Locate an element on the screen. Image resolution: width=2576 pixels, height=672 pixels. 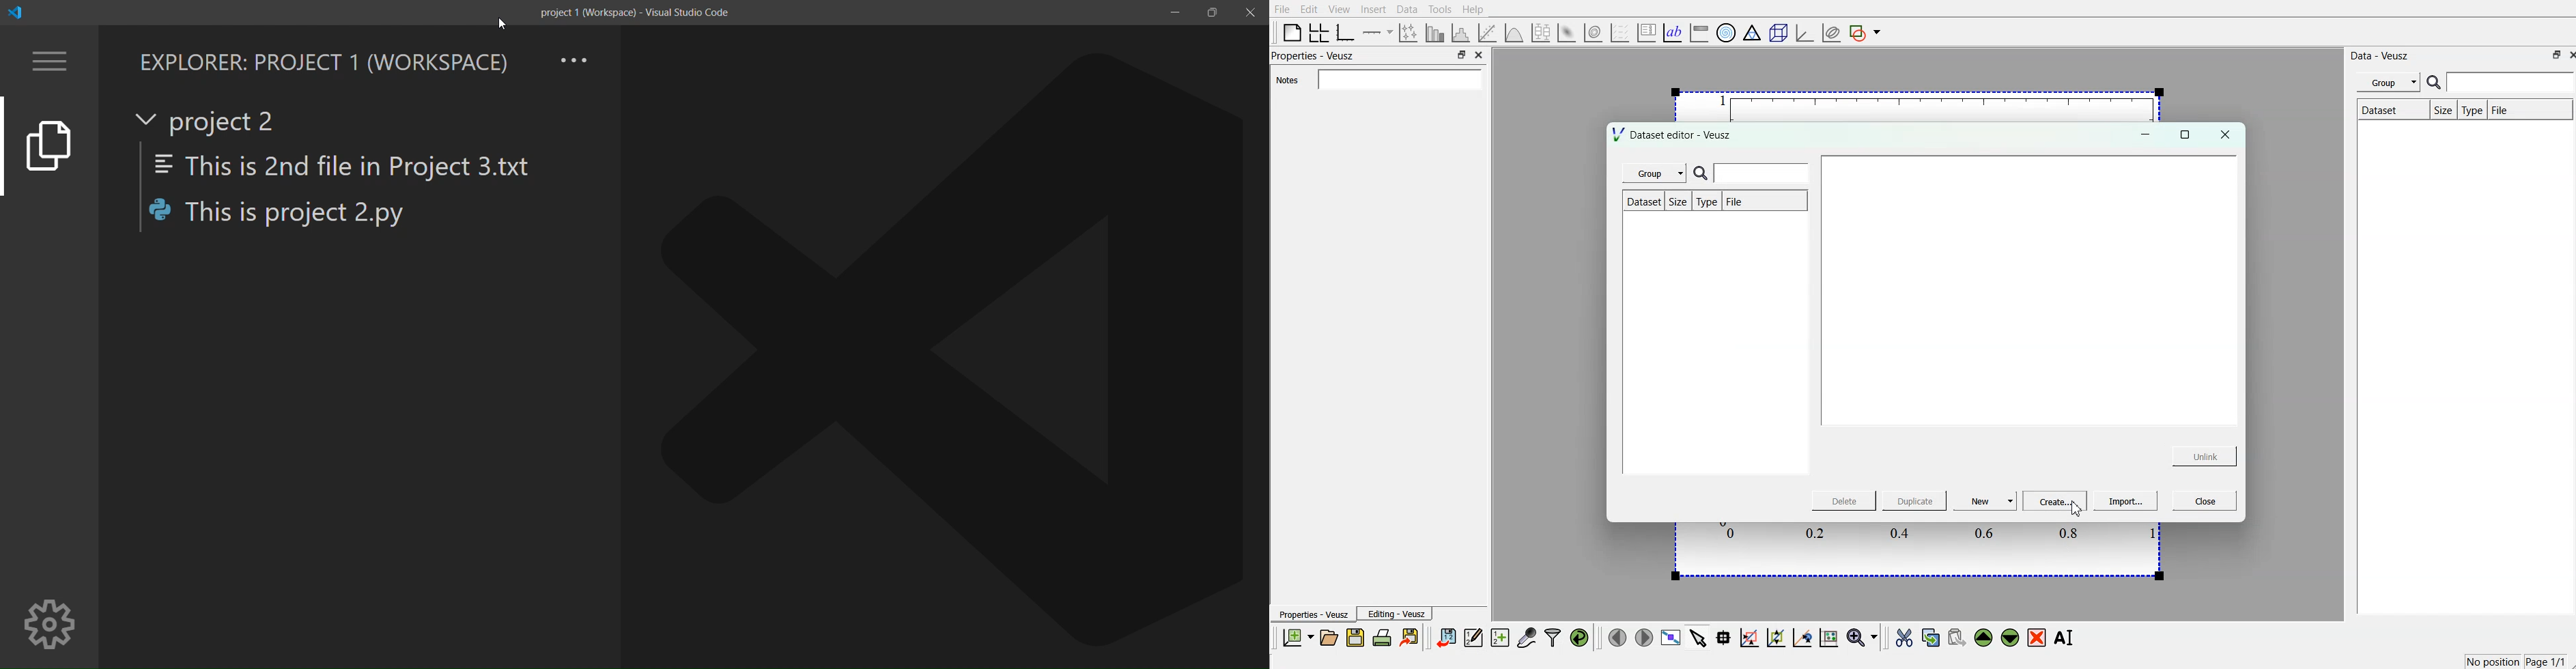
polar graph is located at coordinates (1727, 31).